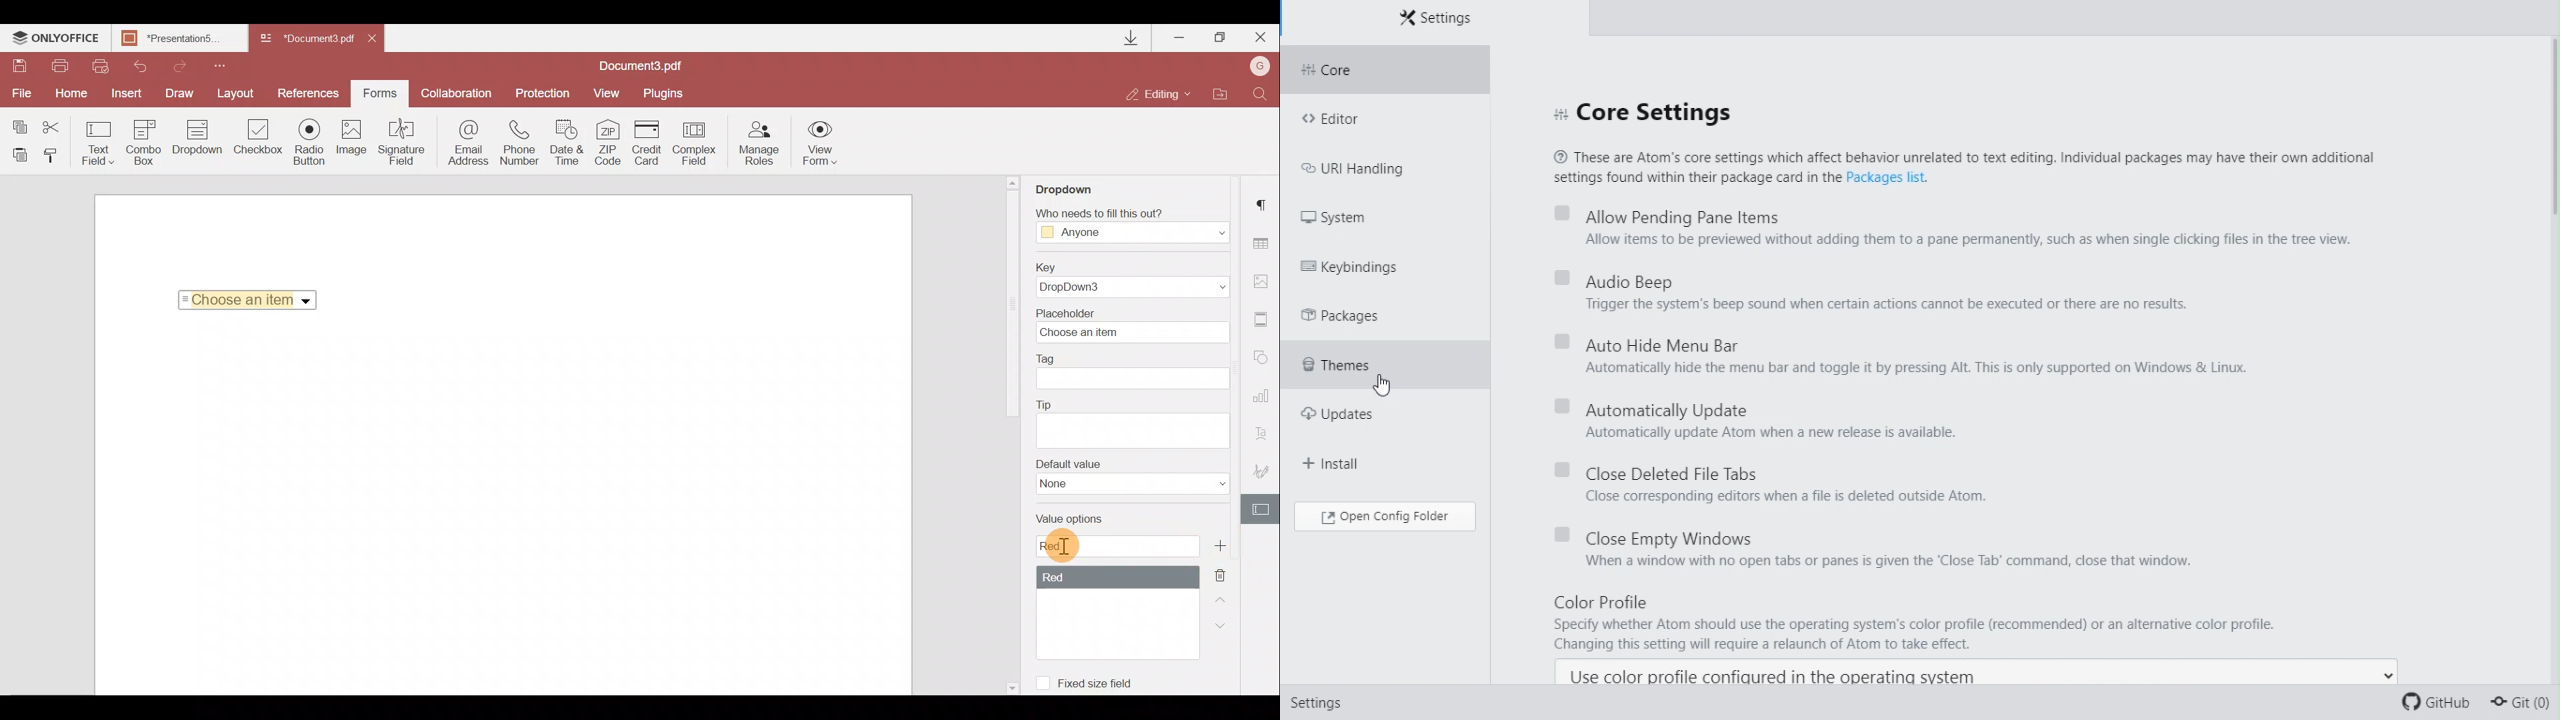 This screenshot has width=2576, height=728. Describe the element at coordinates (1011, 686) in the screenshot. I see `Scroll down` at that location.